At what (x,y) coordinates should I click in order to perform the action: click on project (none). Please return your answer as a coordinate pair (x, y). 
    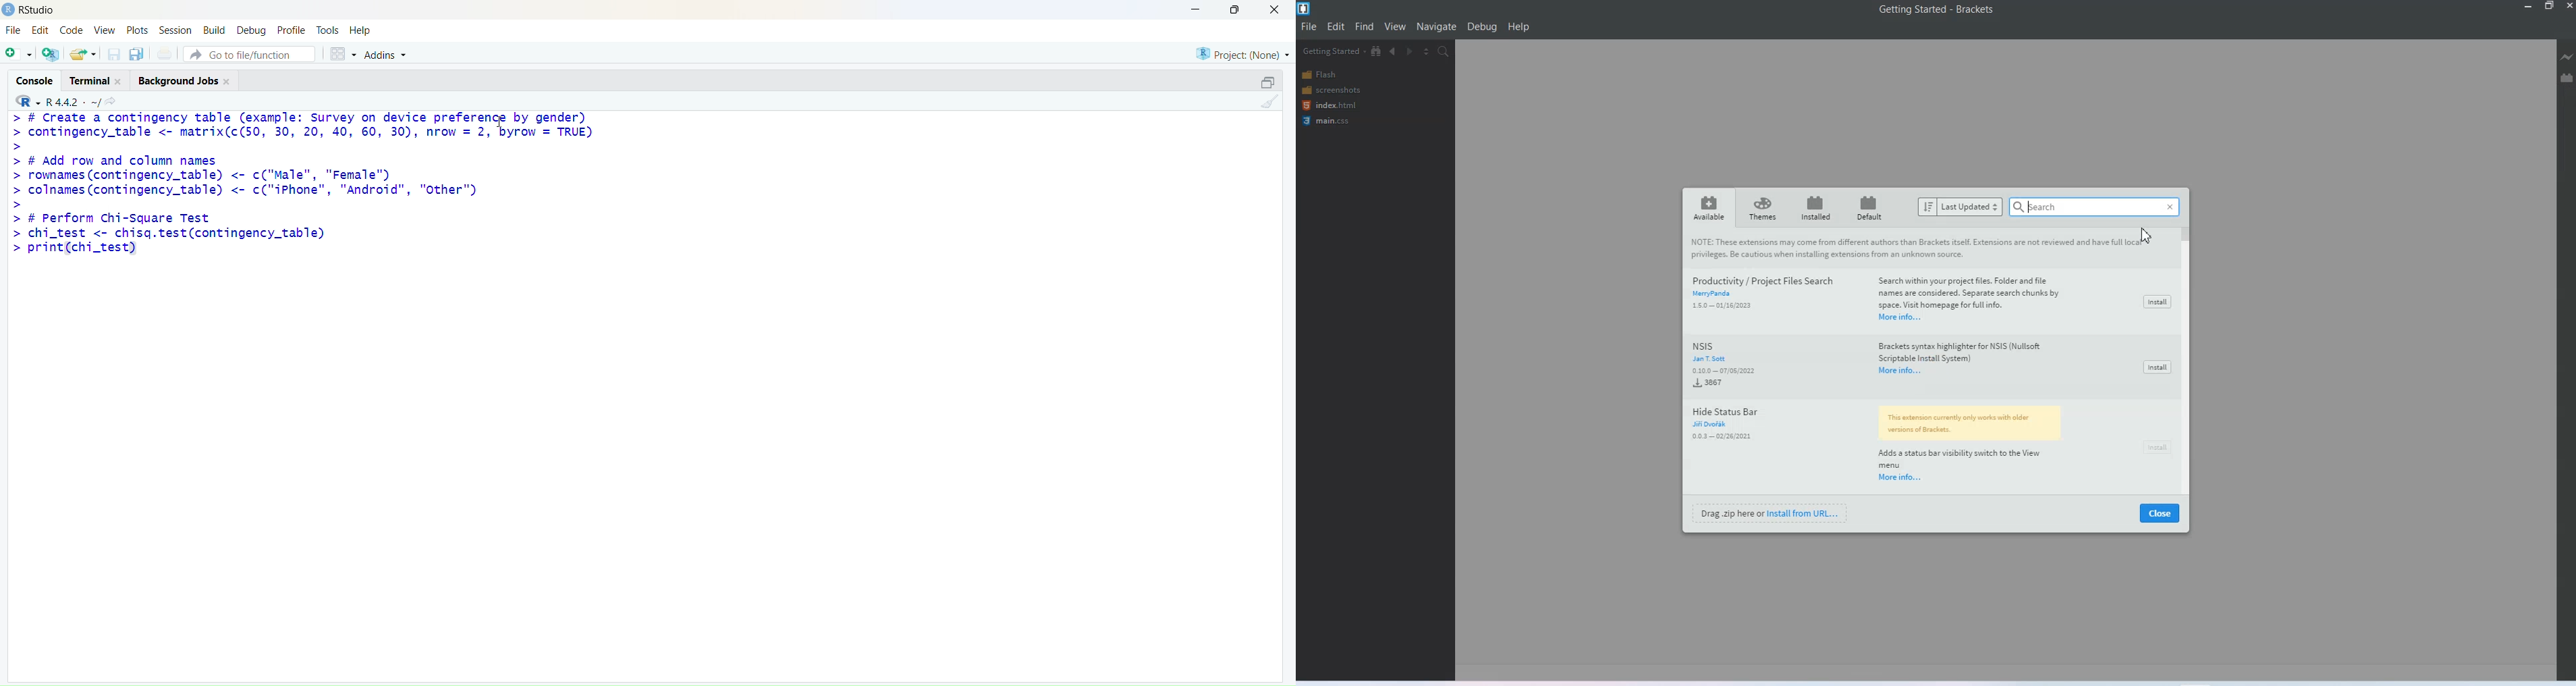
    Looking at the image, I should click on (1242, 55).